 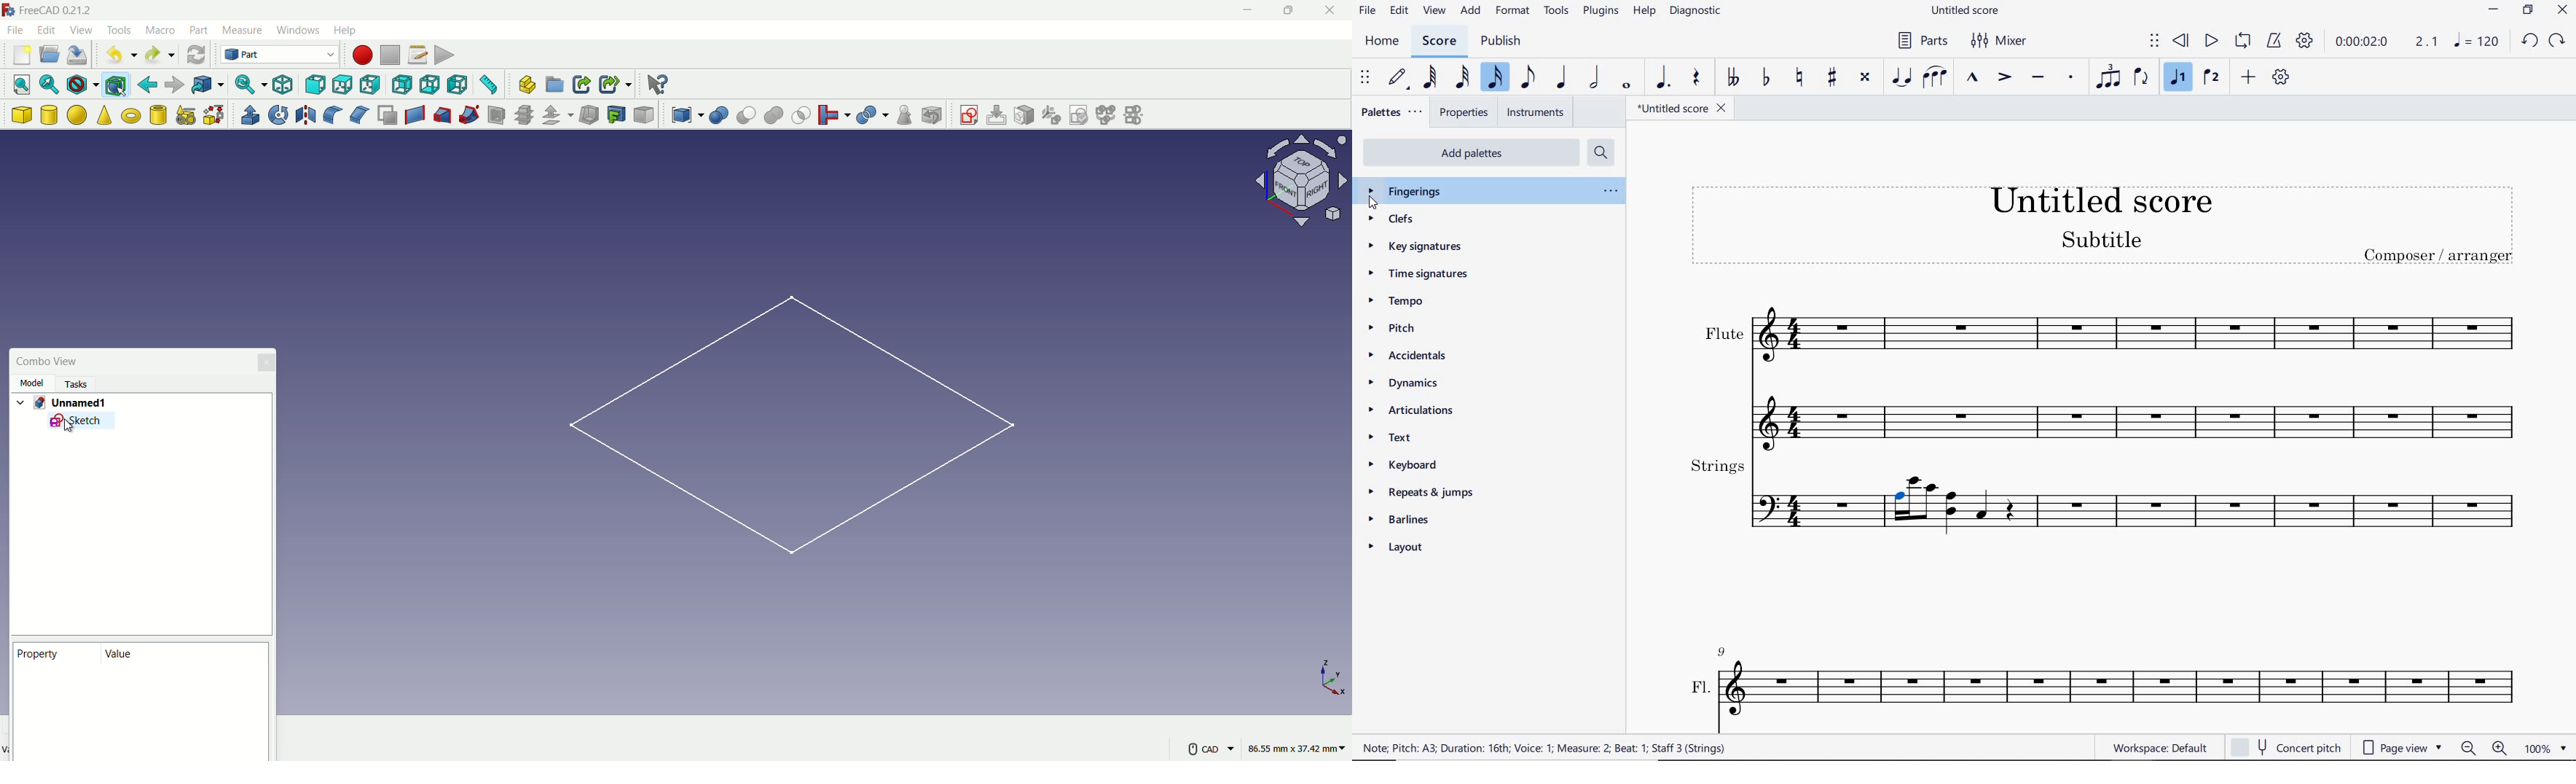 I want to click on measure, so click(x=242, y=30).